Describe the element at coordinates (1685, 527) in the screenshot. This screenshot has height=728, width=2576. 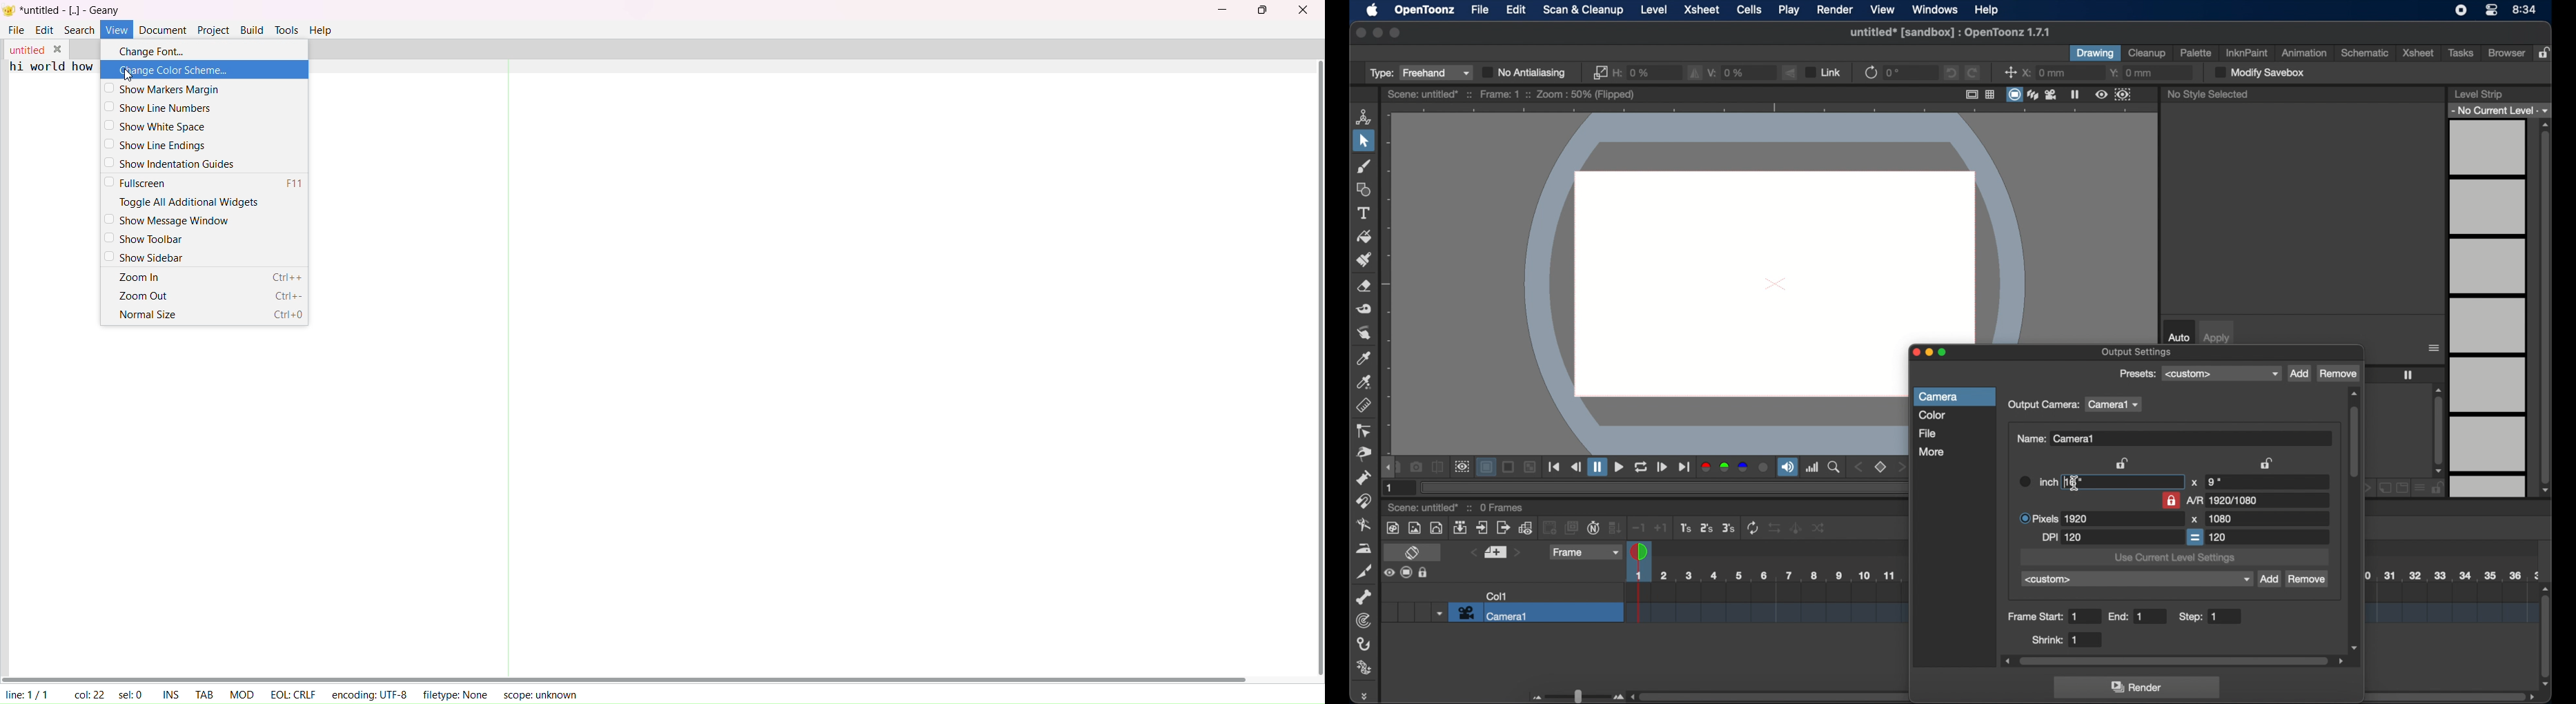
I see `` at that location.